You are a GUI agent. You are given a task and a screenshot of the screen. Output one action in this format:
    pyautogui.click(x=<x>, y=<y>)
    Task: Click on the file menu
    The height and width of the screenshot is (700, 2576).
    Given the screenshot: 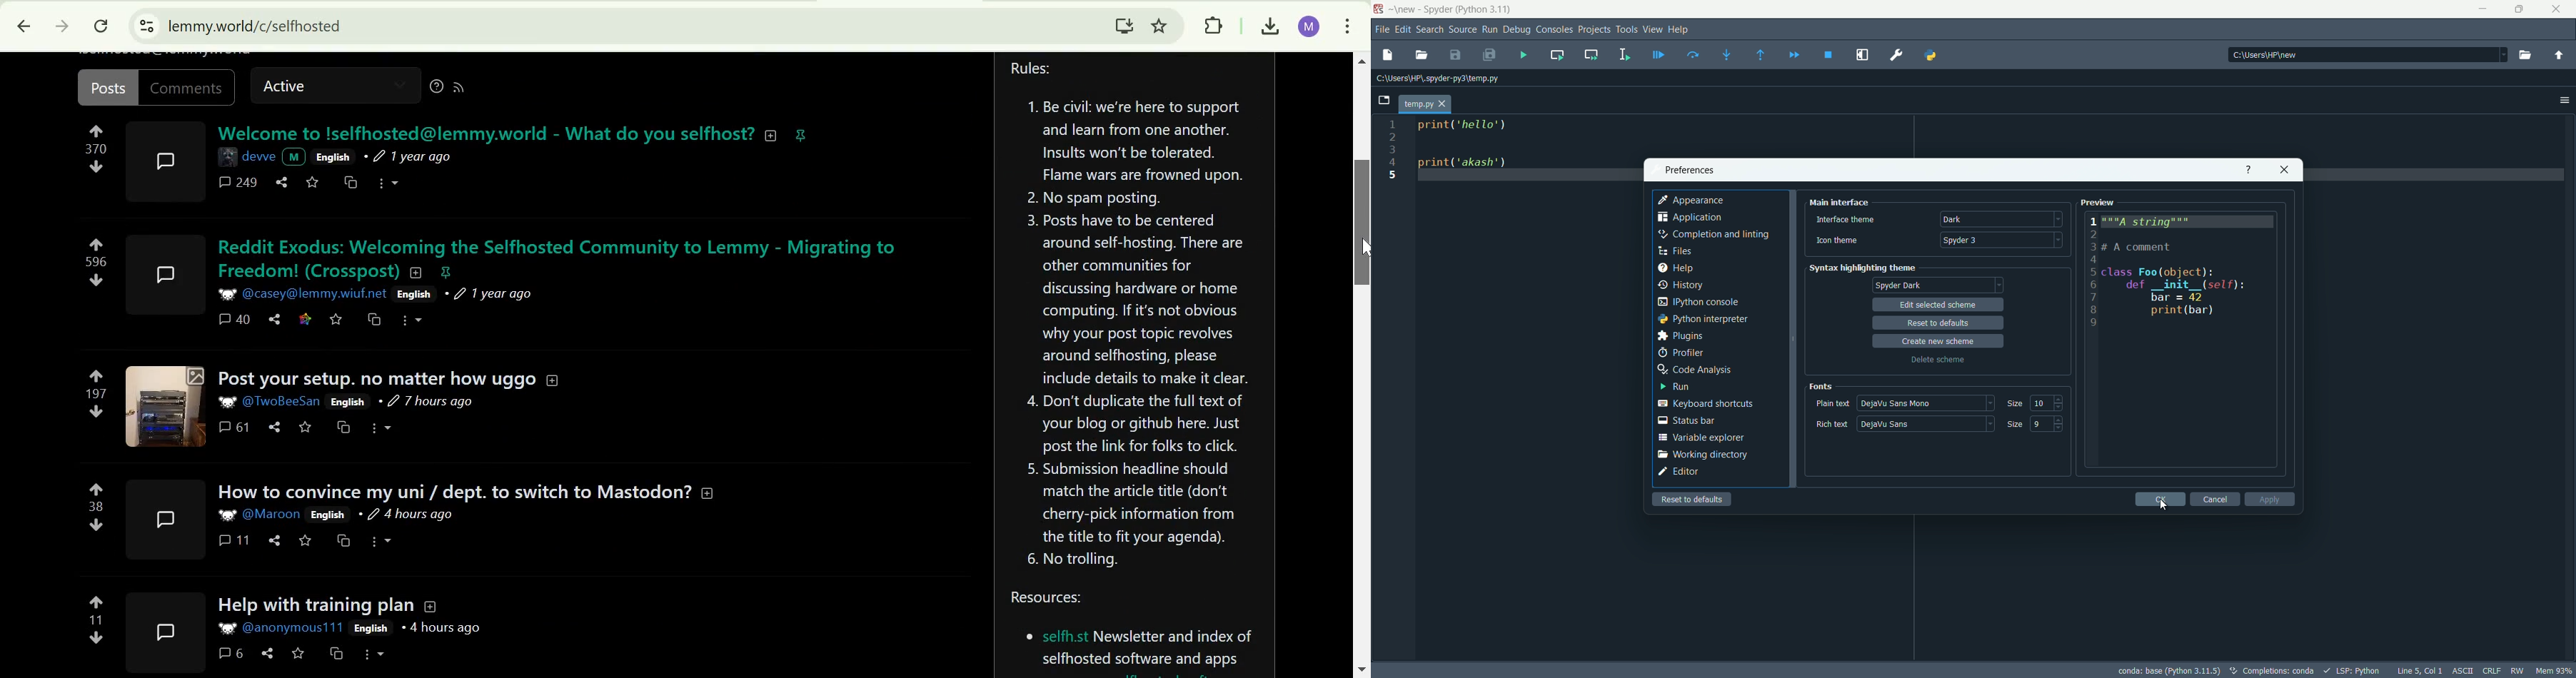 What is the action you would take?
    pyautogui.click(x=1382, y=30)
    